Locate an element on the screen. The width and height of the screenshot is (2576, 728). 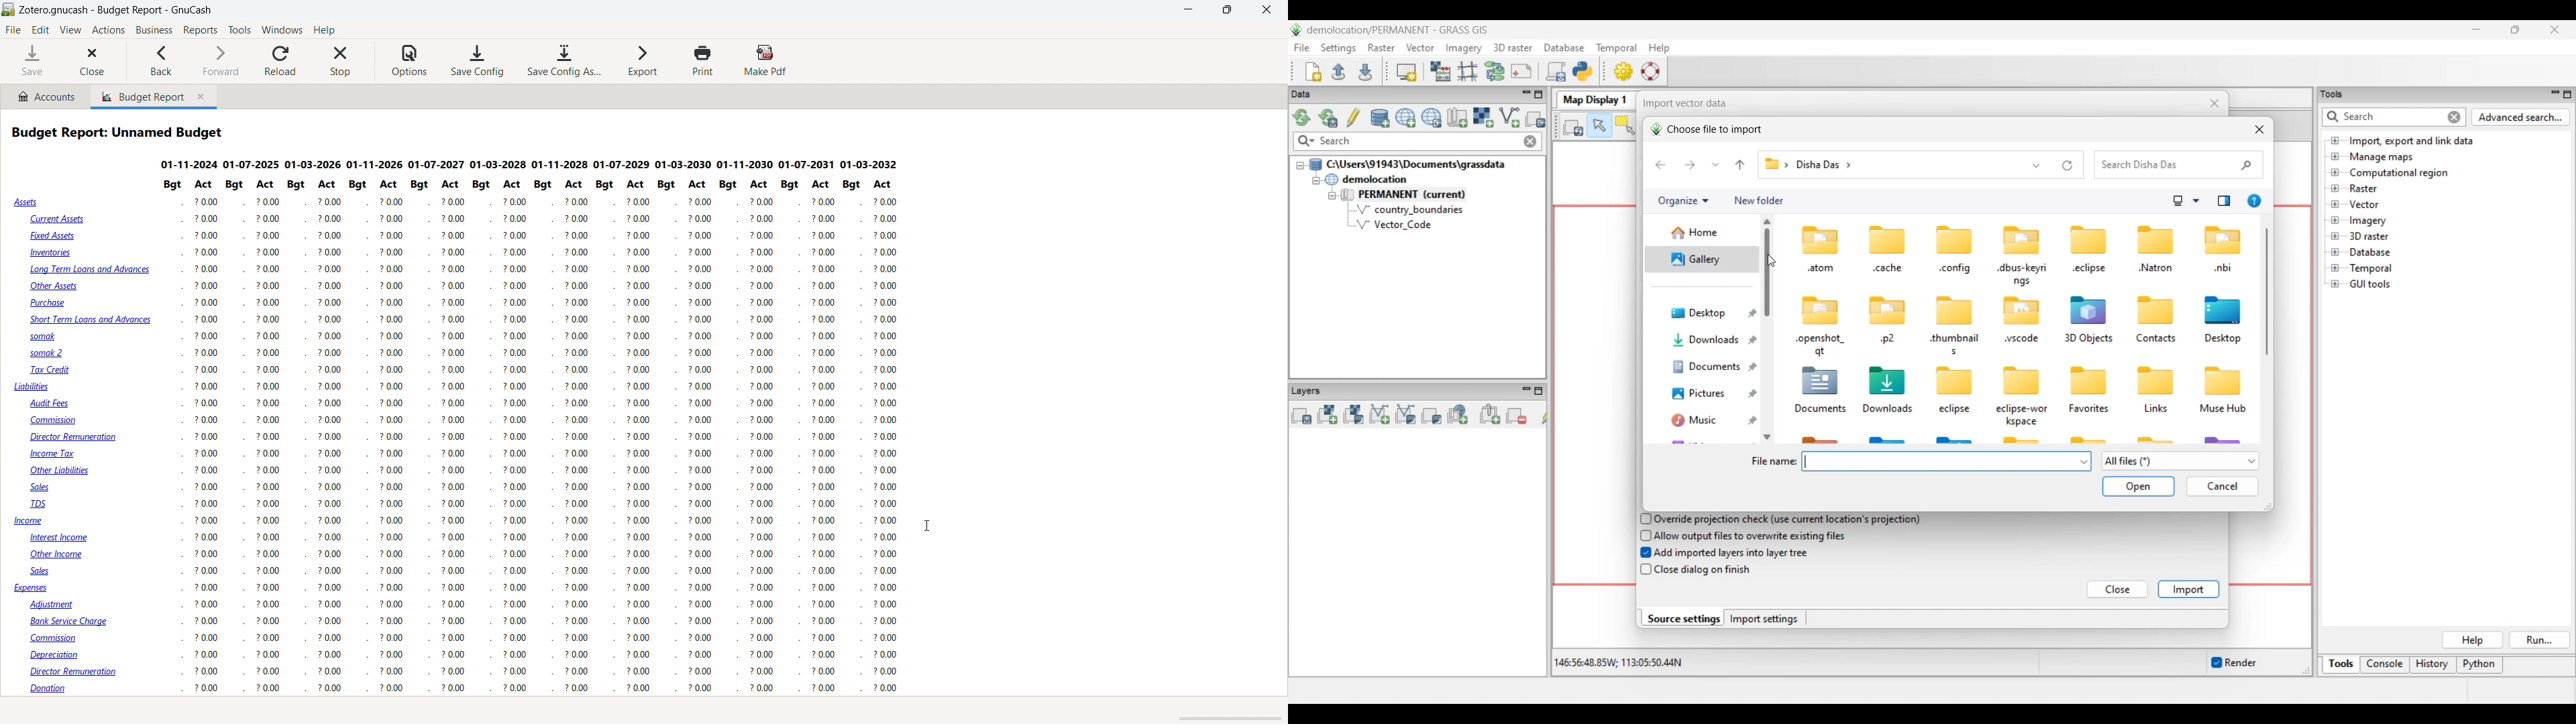
hort Term Loans and Advances is located at coordinates (89, 320).